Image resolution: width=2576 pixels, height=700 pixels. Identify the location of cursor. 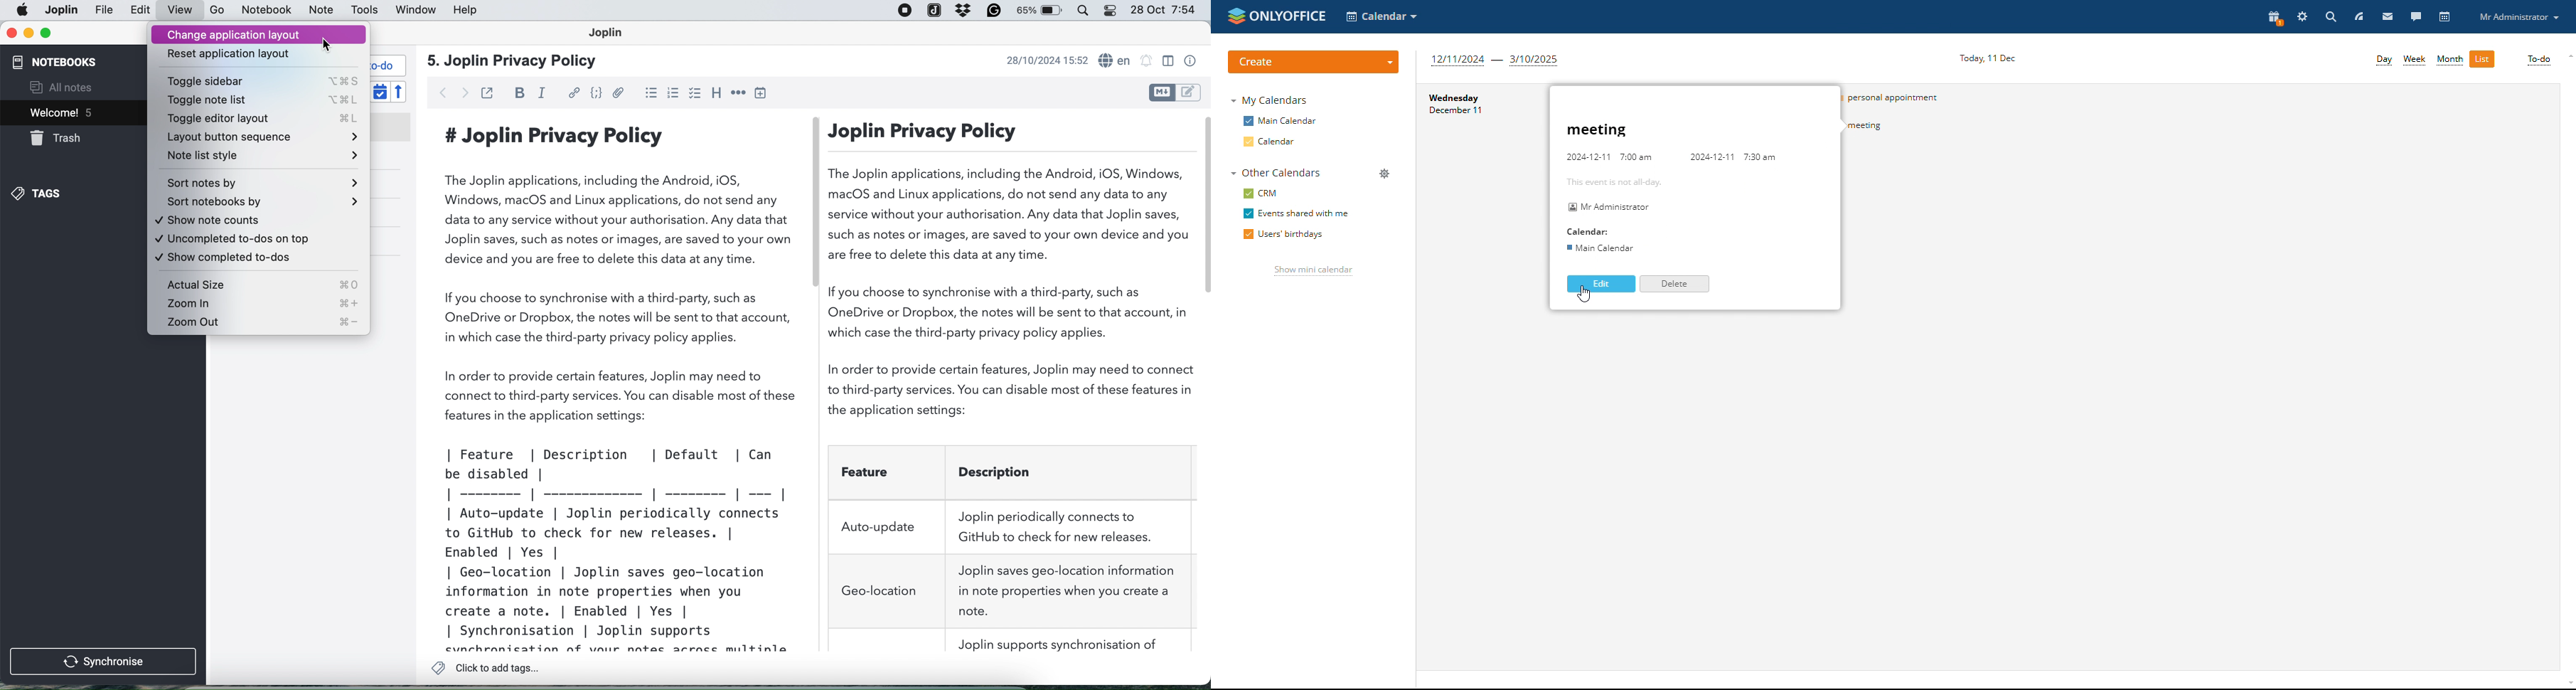
(328, 46).